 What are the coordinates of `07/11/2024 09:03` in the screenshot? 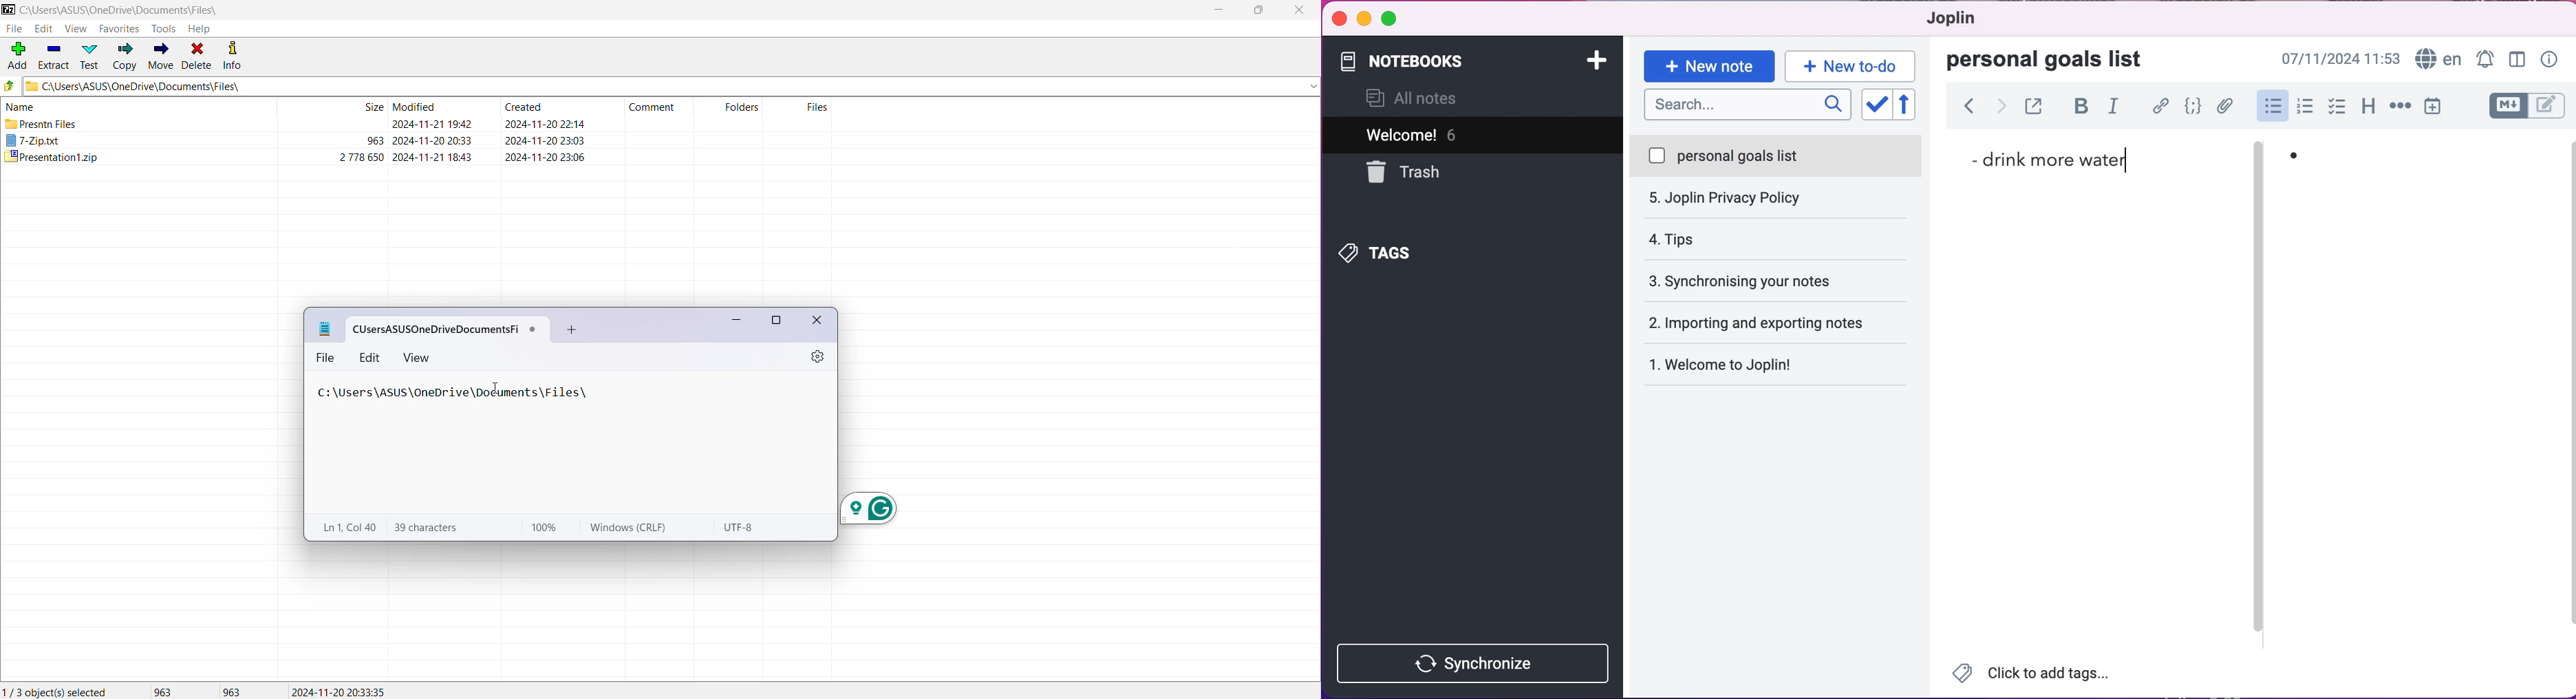 It's located at (2339, 57).